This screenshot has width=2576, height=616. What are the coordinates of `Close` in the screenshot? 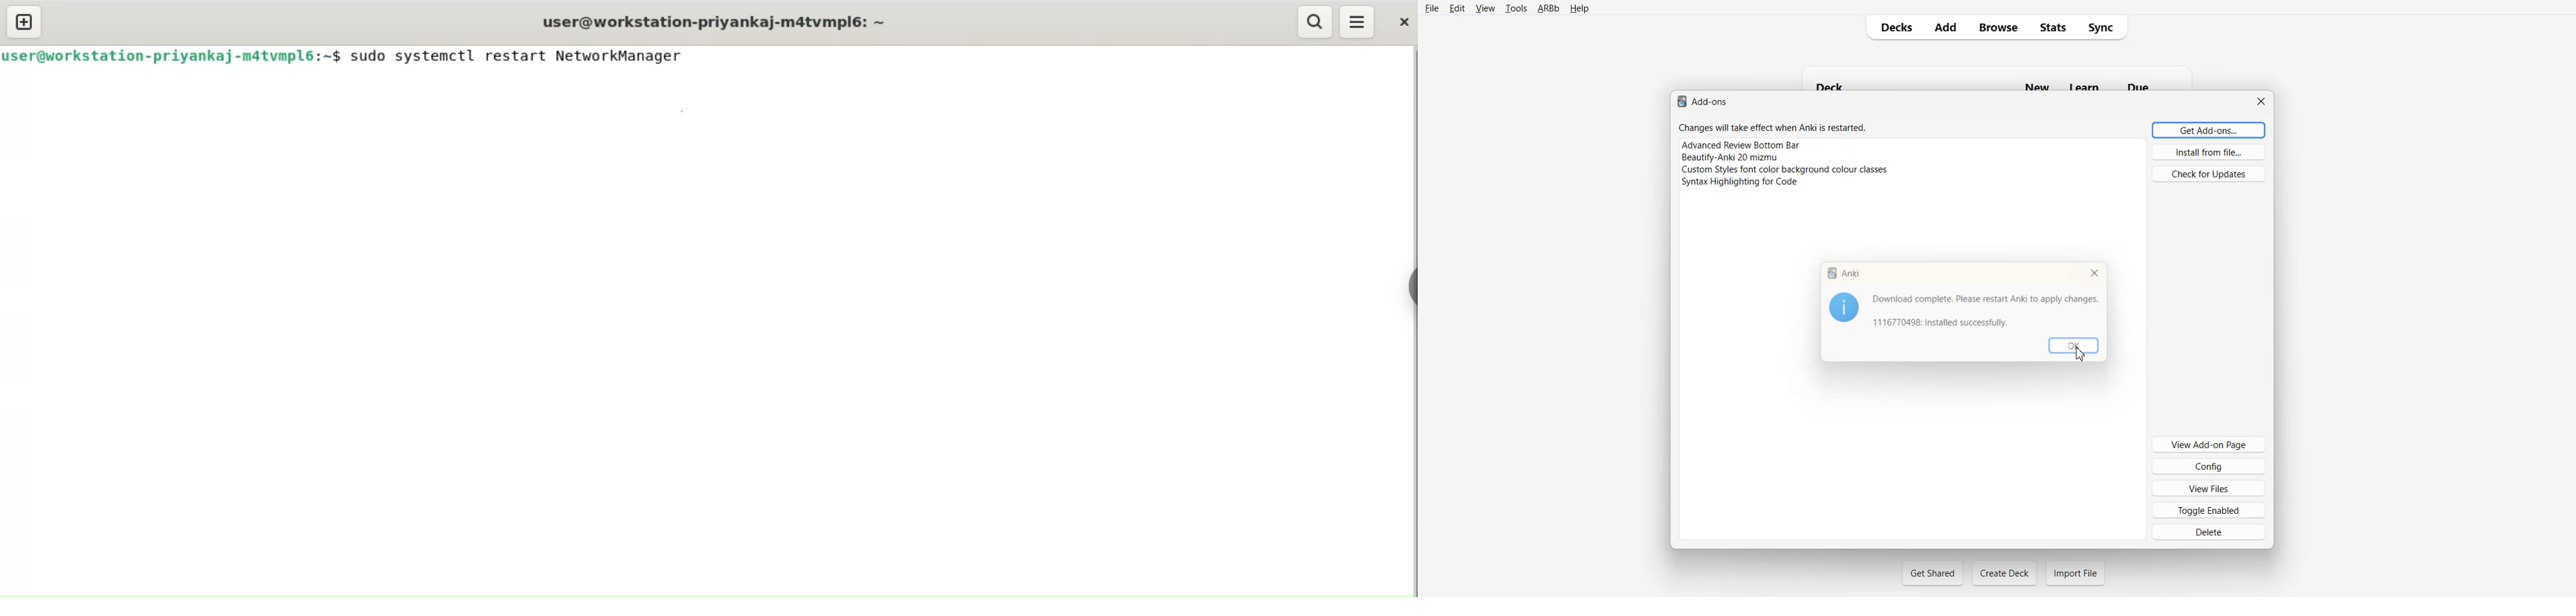 It's located at (2260, 101).